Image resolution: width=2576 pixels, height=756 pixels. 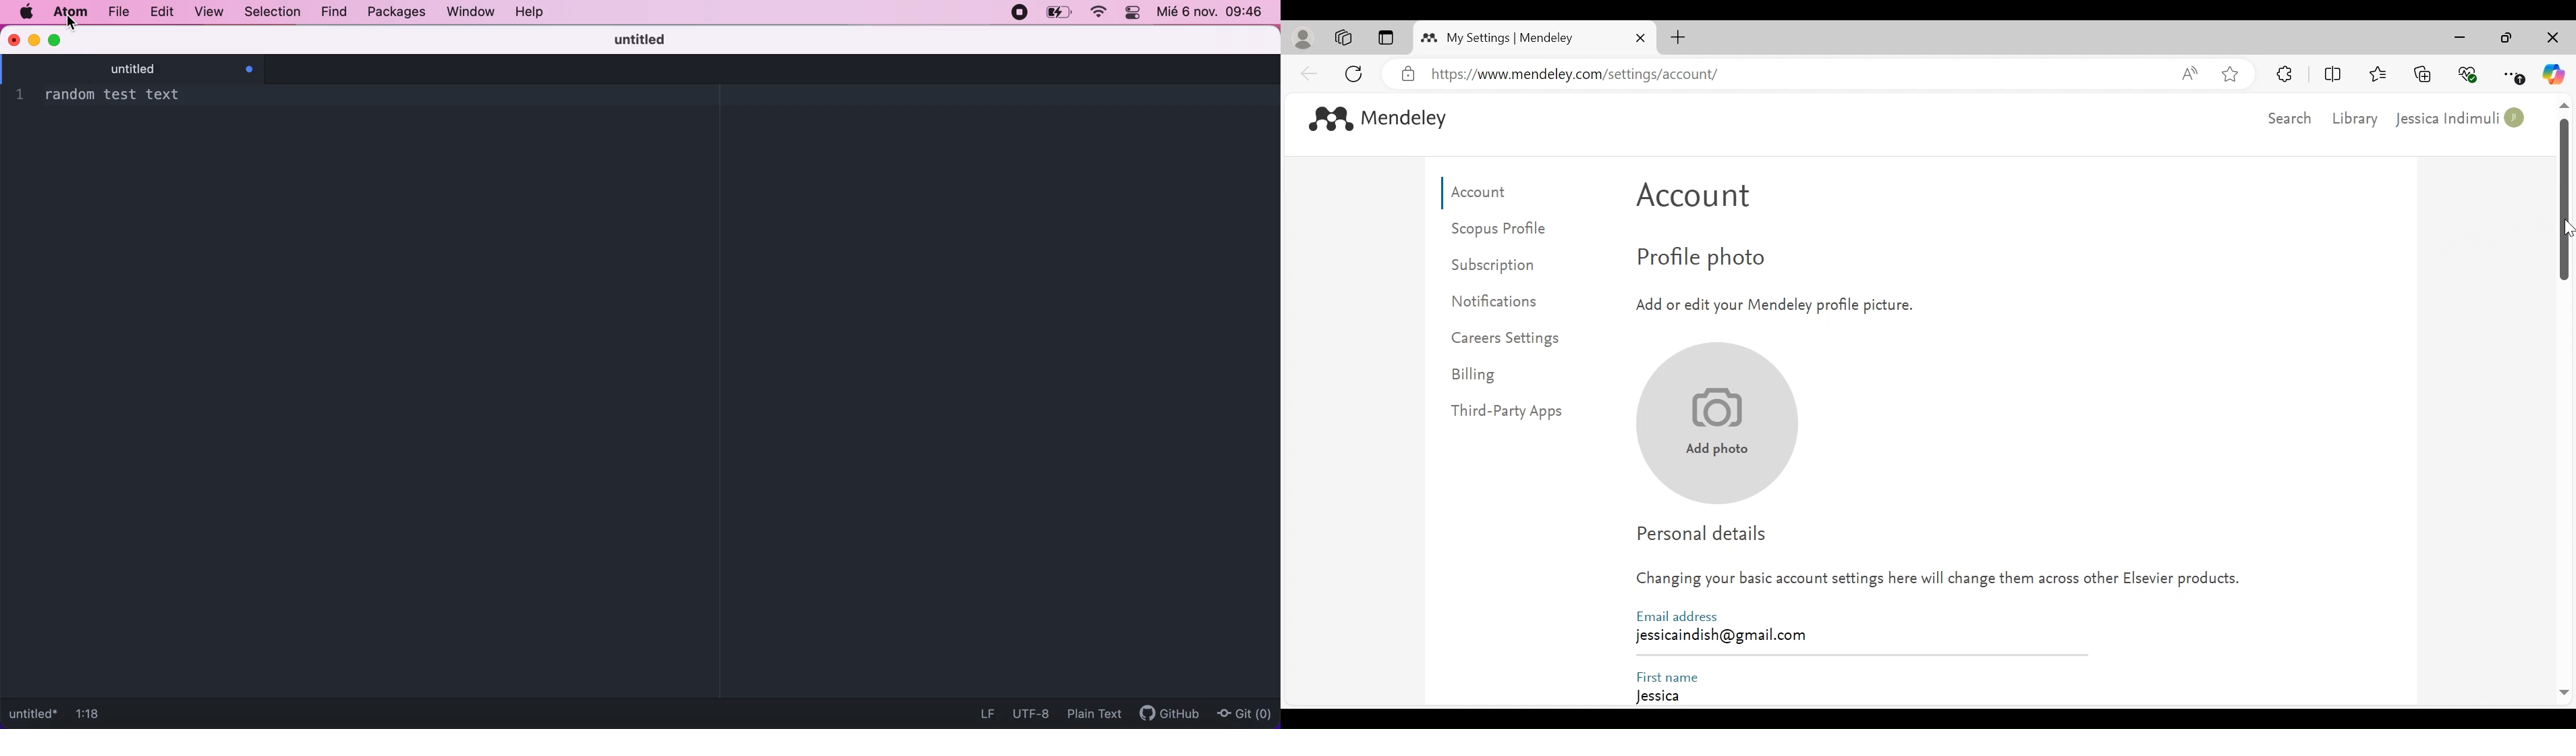 What do you see at coordinates (2563, 107) in the screenshot?
I see `scroll up` at bounding box center [2563, 107].